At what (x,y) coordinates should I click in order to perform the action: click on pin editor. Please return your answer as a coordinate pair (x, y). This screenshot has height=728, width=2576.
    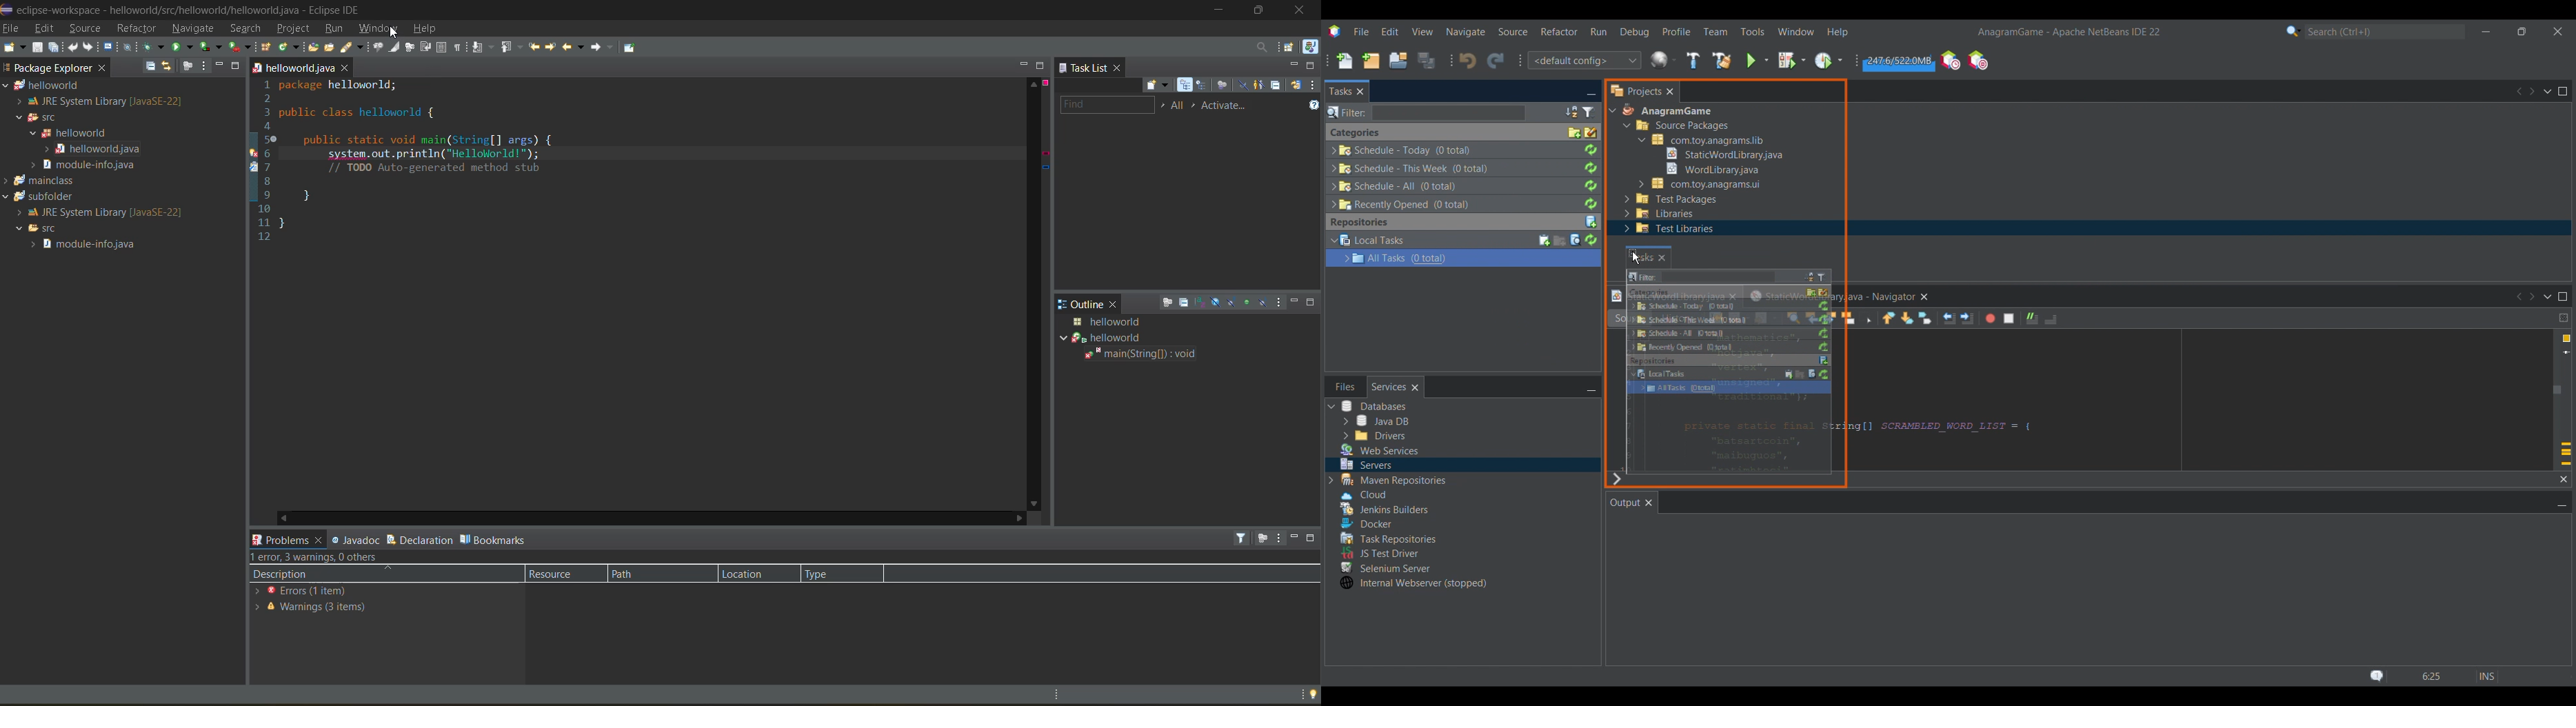
    Looking at the image, I should click on (630, 47).